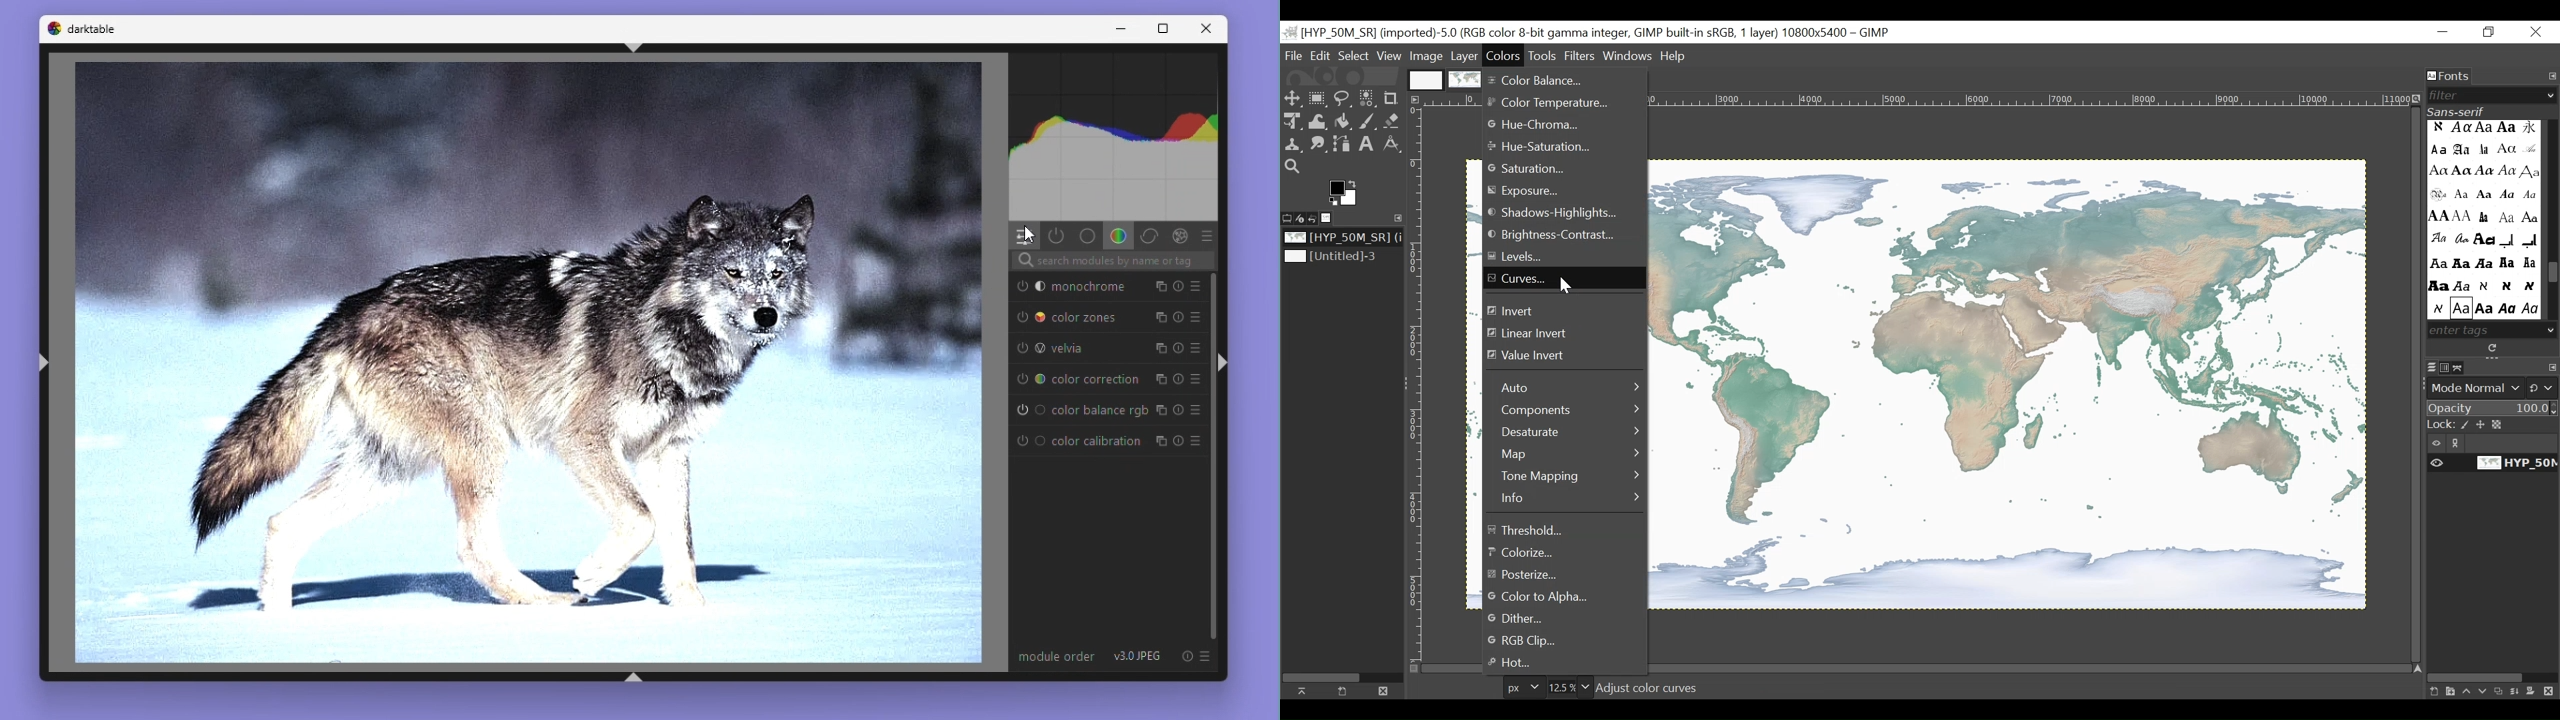 The image size is (2576, 728). I want to click on Close, so click(1205, 30).